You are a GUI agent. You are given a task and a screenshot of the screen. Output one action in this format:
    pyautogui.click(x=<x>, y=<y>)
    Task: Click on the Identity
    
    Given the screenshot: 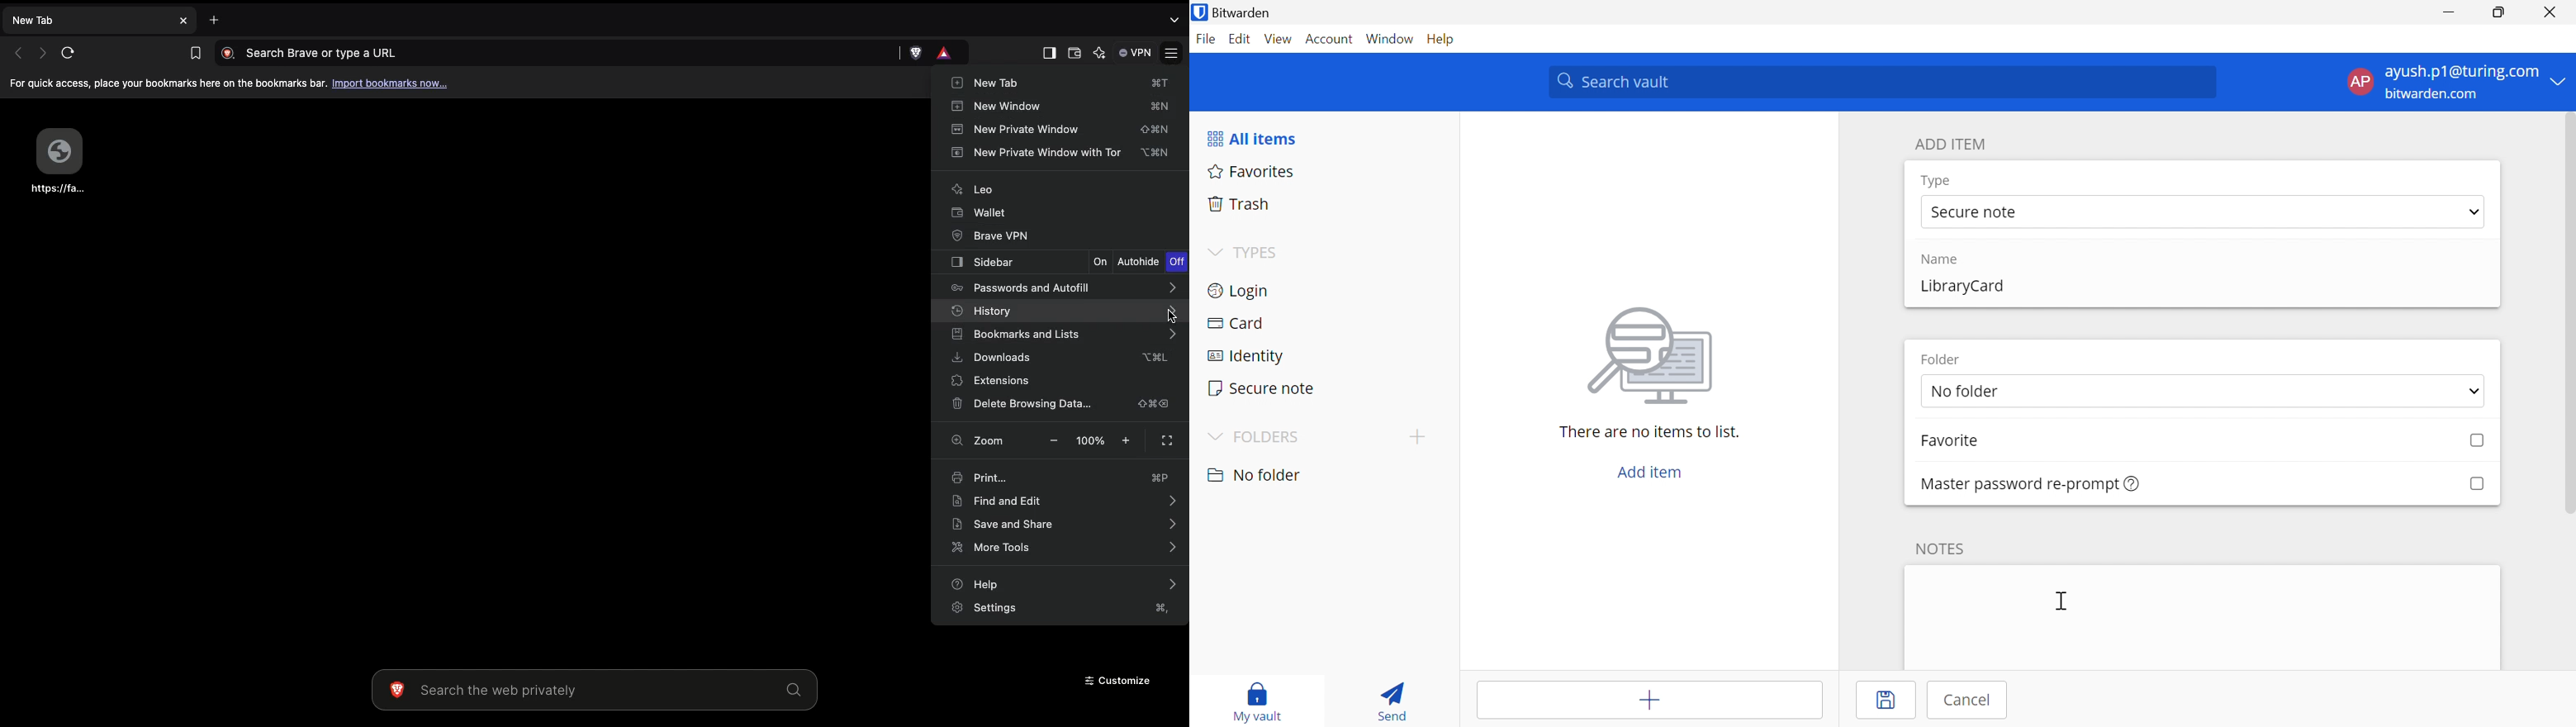 What is the action you would take?
    pyautogui.click(x=1318, y=352)
    